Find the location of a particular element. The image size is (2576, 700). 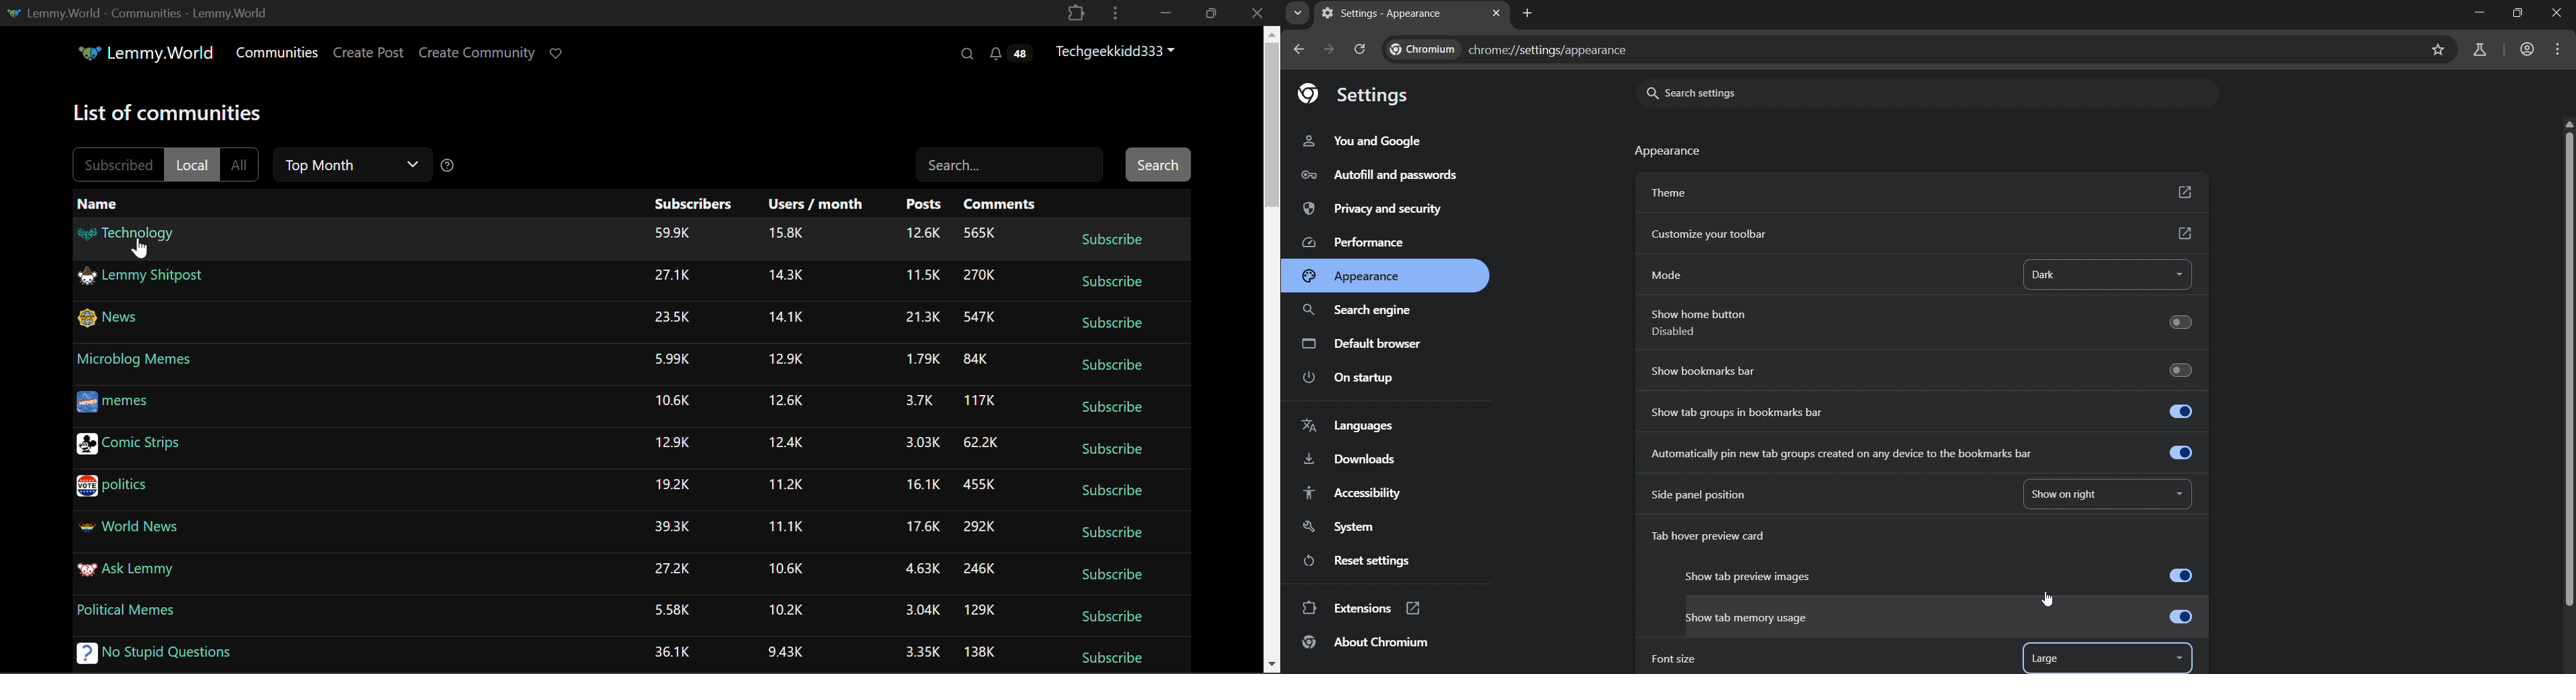

Amount  is located at coordinates (784, 442).